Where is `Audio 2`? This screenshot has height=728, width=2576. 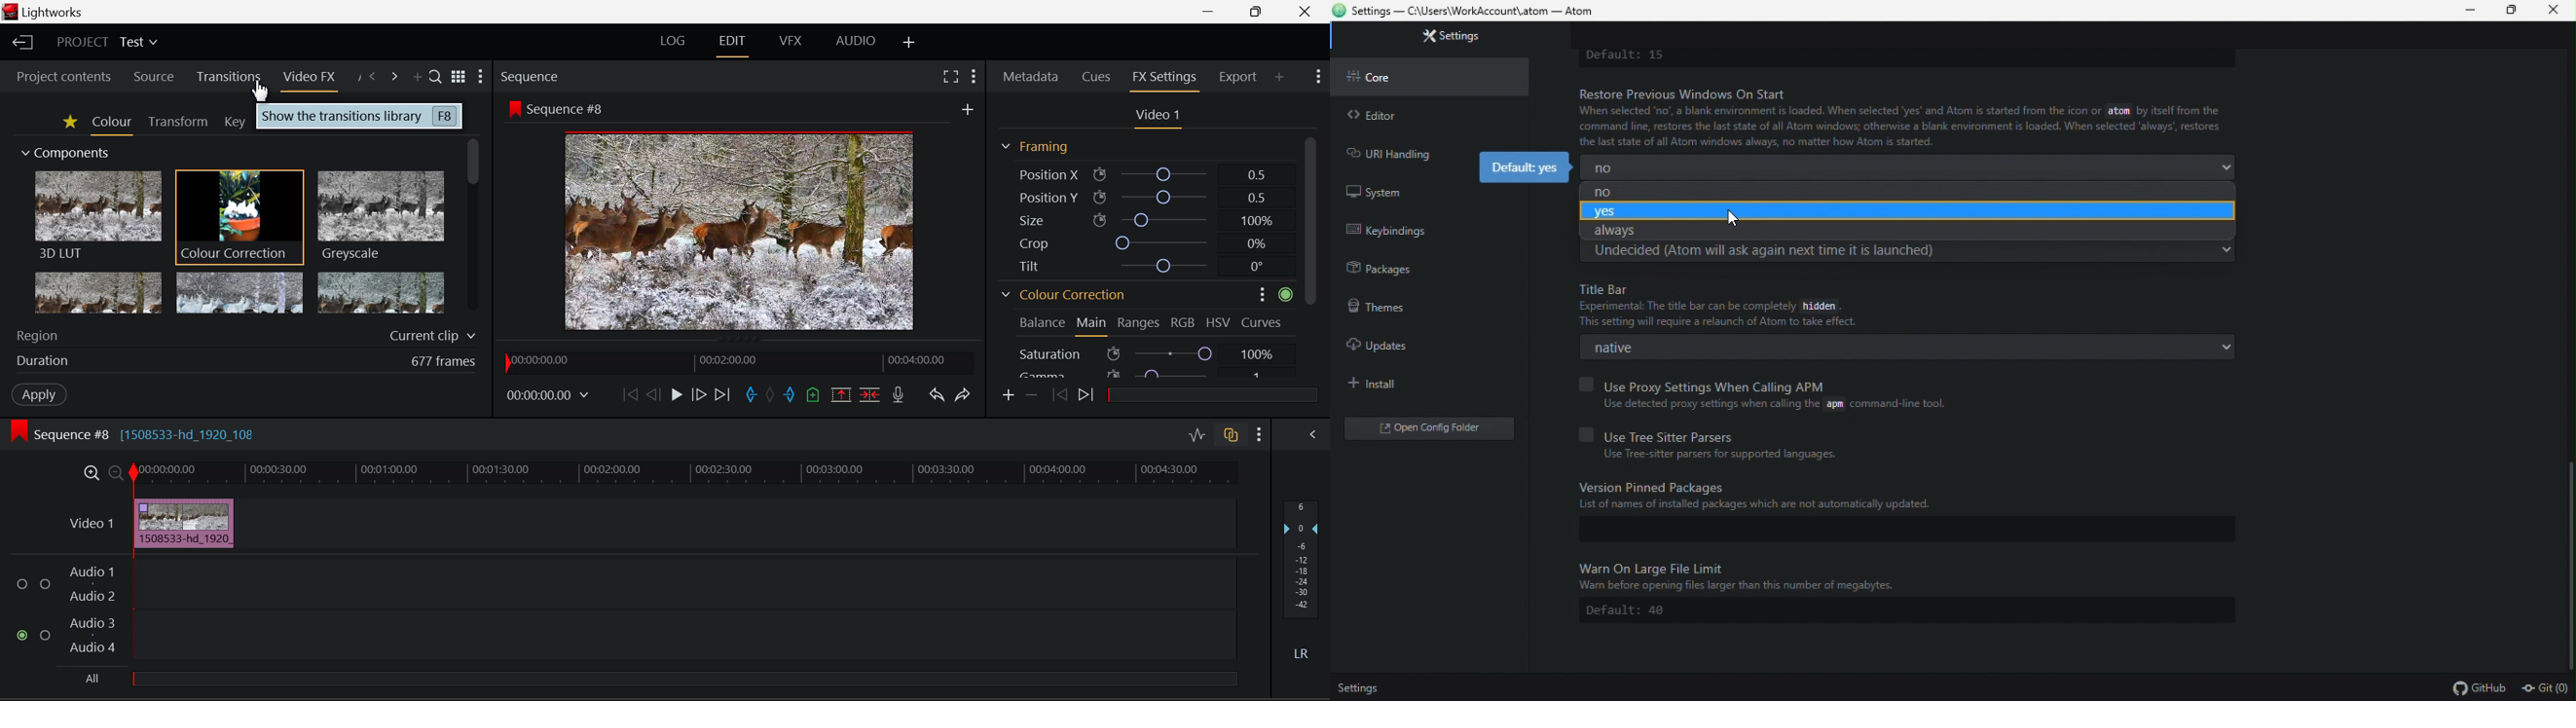
Audio 2 is located at coordinates (91, 597).